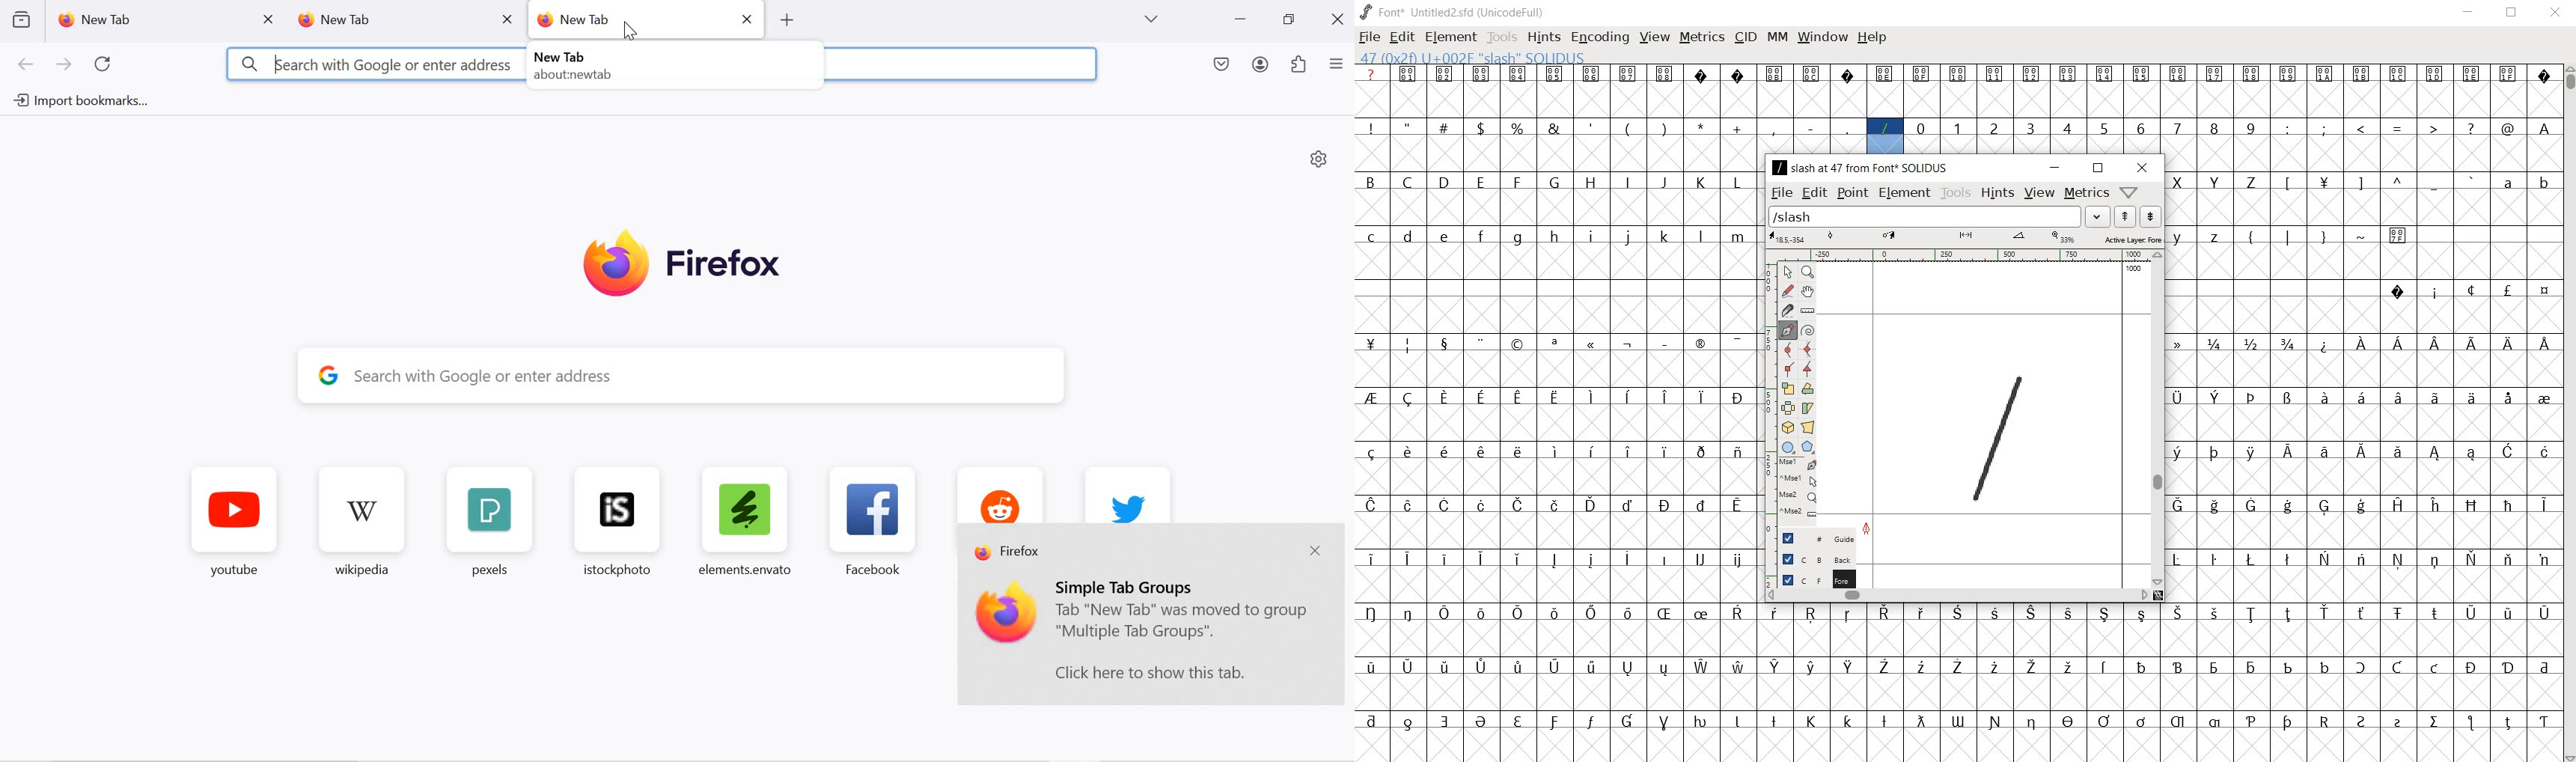 The width and height of the screenshot is (2576, 784). What do you see at coordinates (1806, 370) in the screenshot?
I see `Add a corner point` at bounding box center [1806, 370].